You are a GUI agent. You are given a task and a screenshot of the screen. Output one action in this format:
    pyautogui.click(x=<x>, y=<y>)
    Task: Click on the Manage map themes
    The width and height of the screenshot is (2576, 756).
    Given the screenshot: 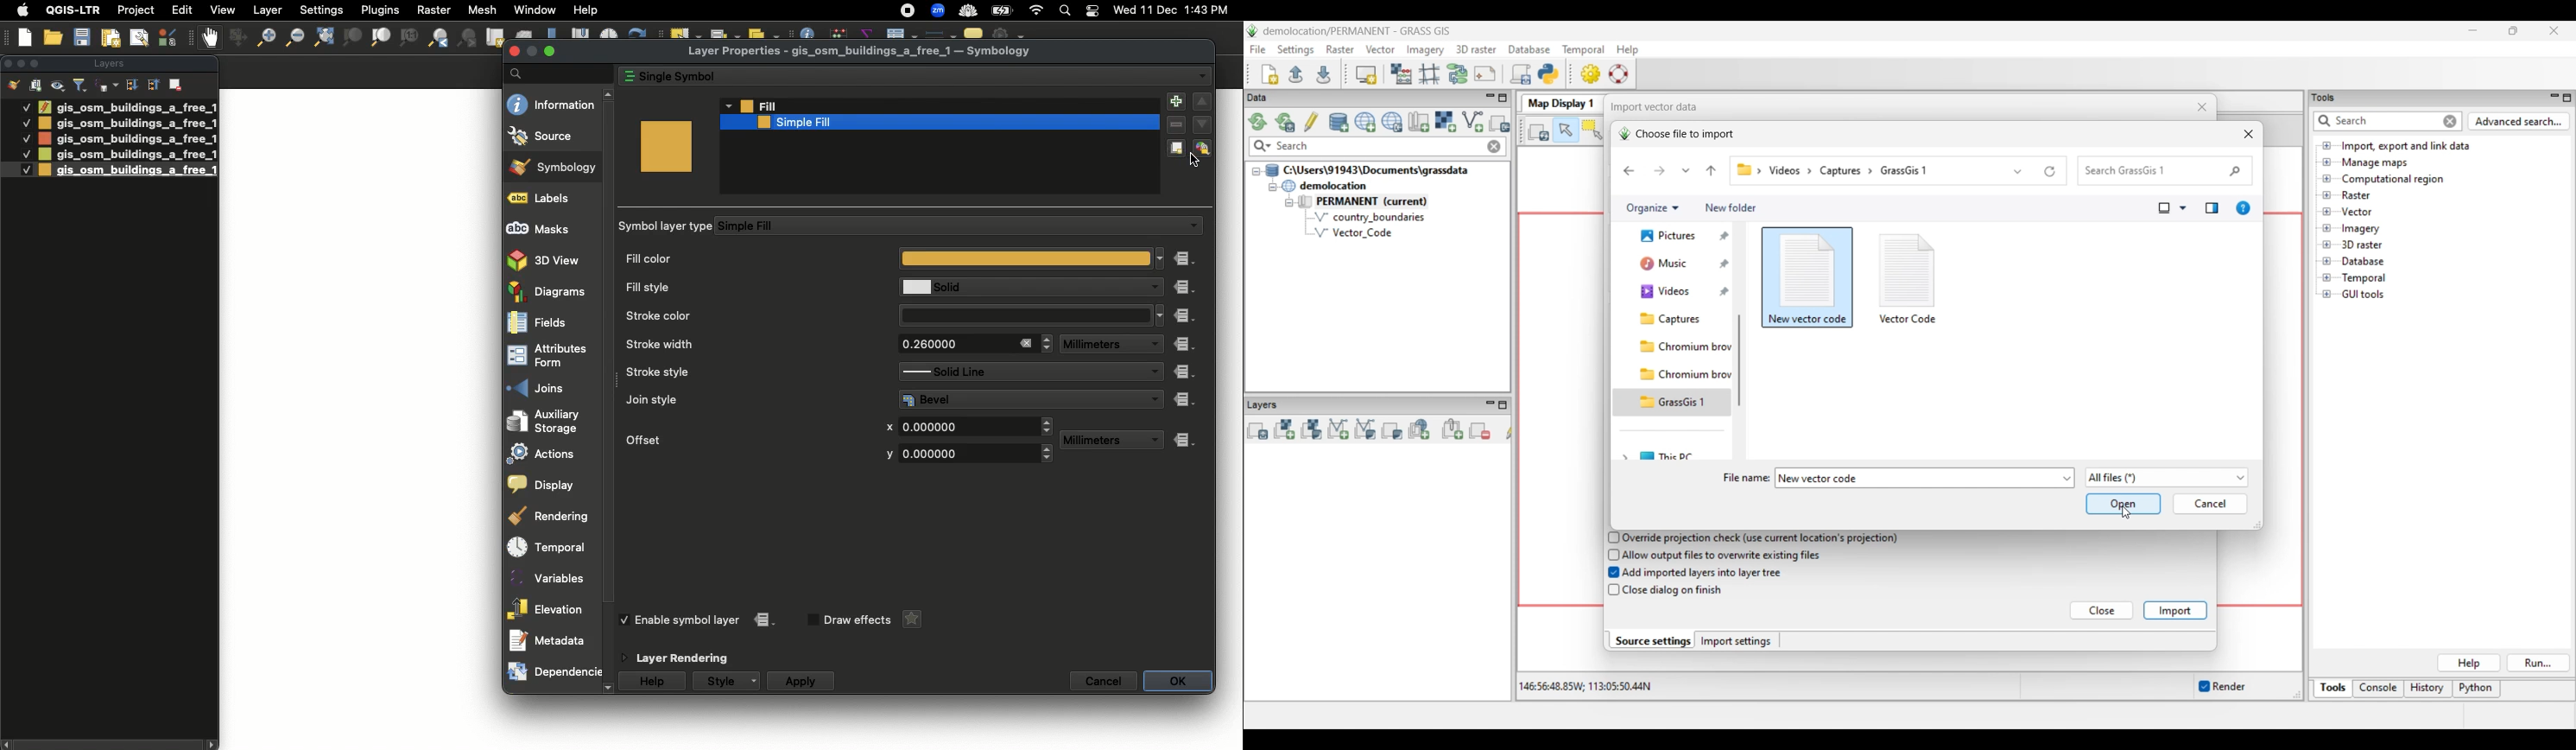 What is the action you would take?
    pyautogui.click(x=59, y=86)
    